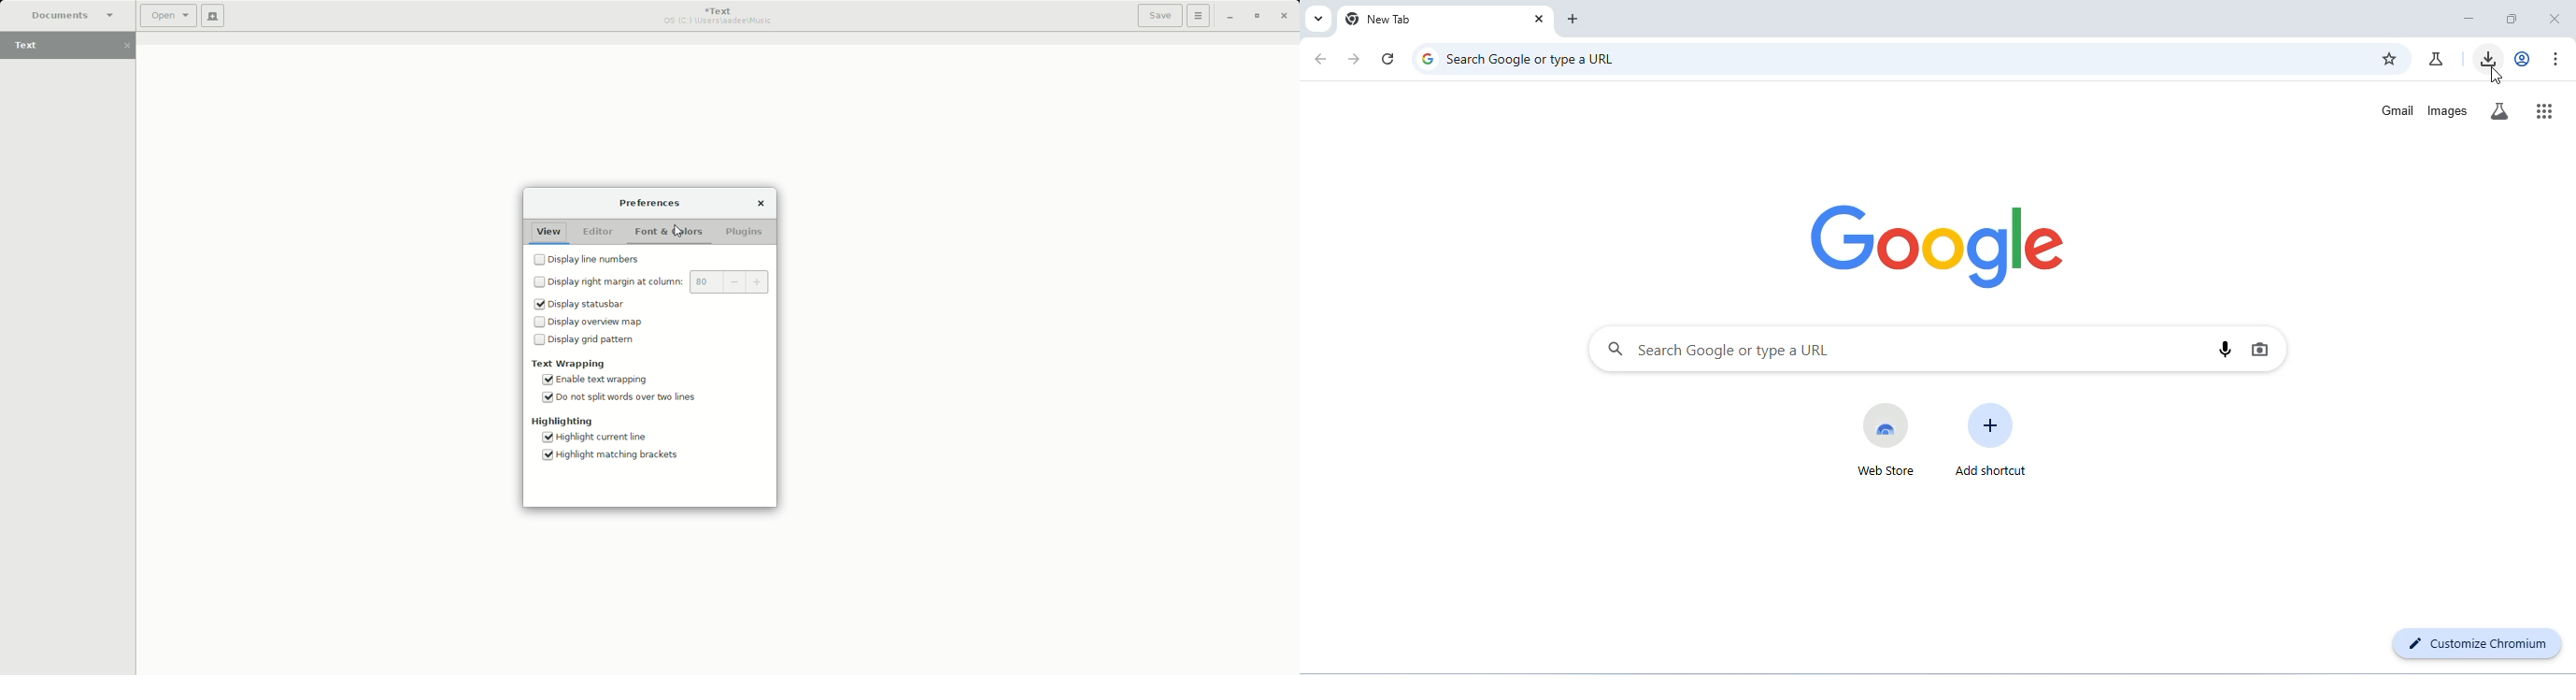 The height and width of the screenshot is (700, 2576). What do you see at coordinates (721, 16) in the screenshot?
I see `Text` at bounding box center [721, 16].